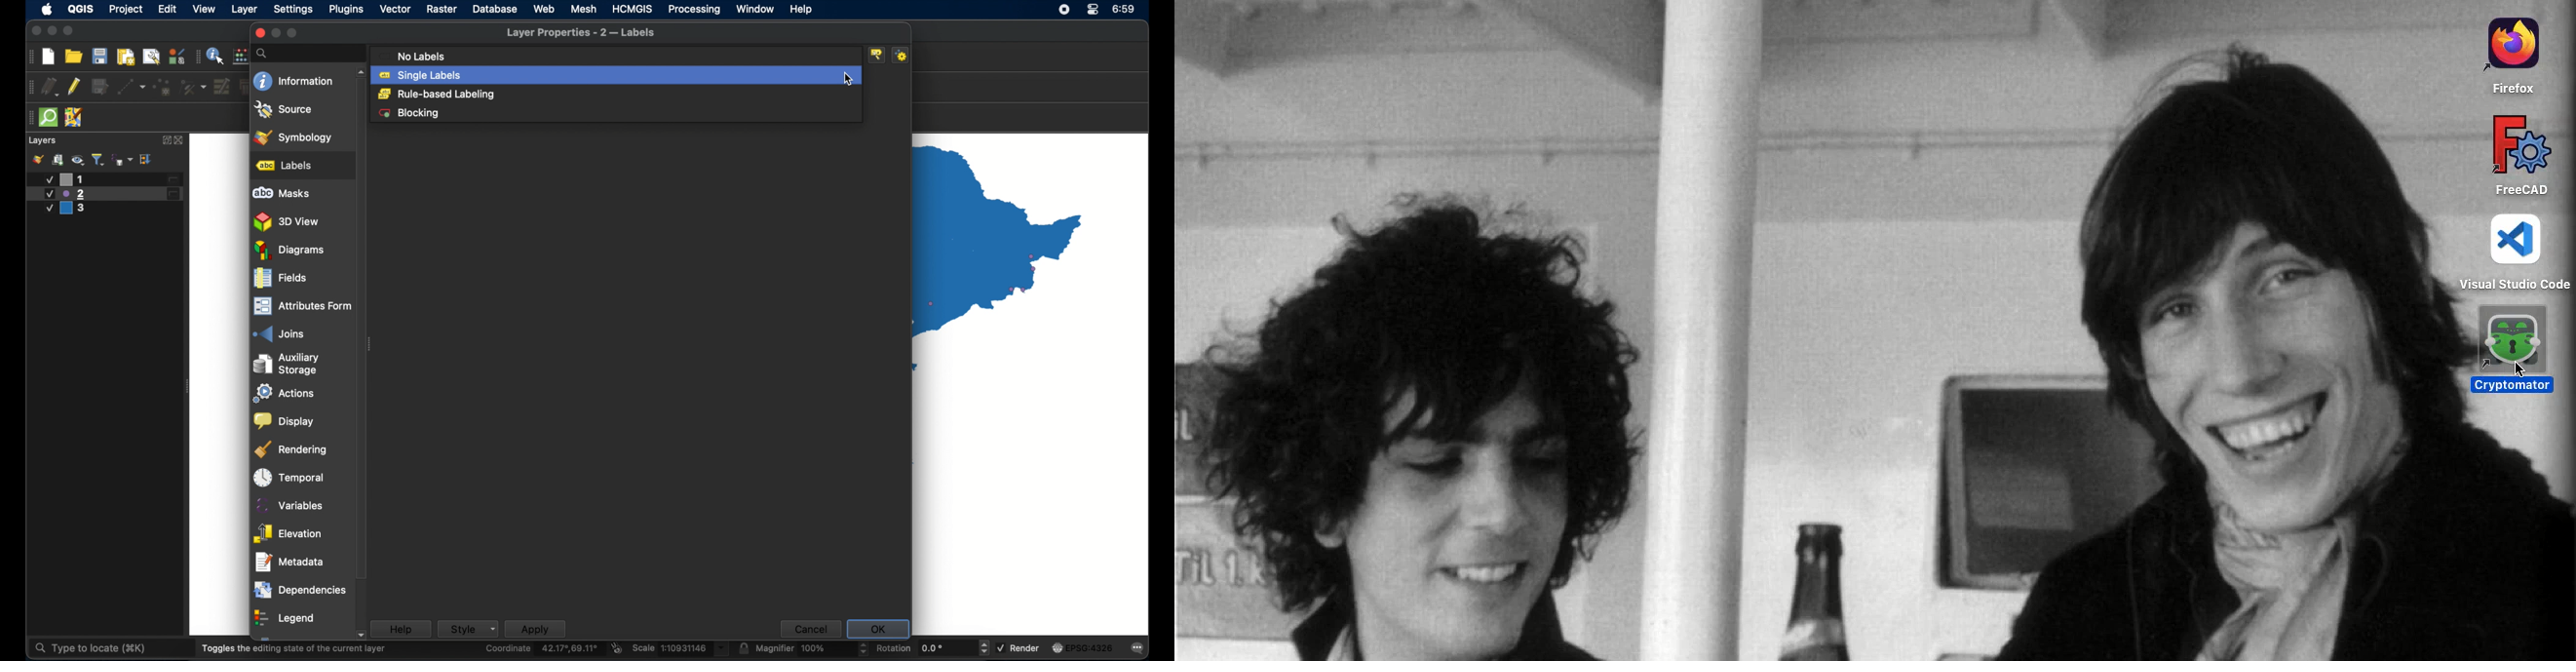 This screenshot has height=672, width=2576. Describe the element at coordinates (743, 648) in the screenshot. I see `lock scale` at that location.